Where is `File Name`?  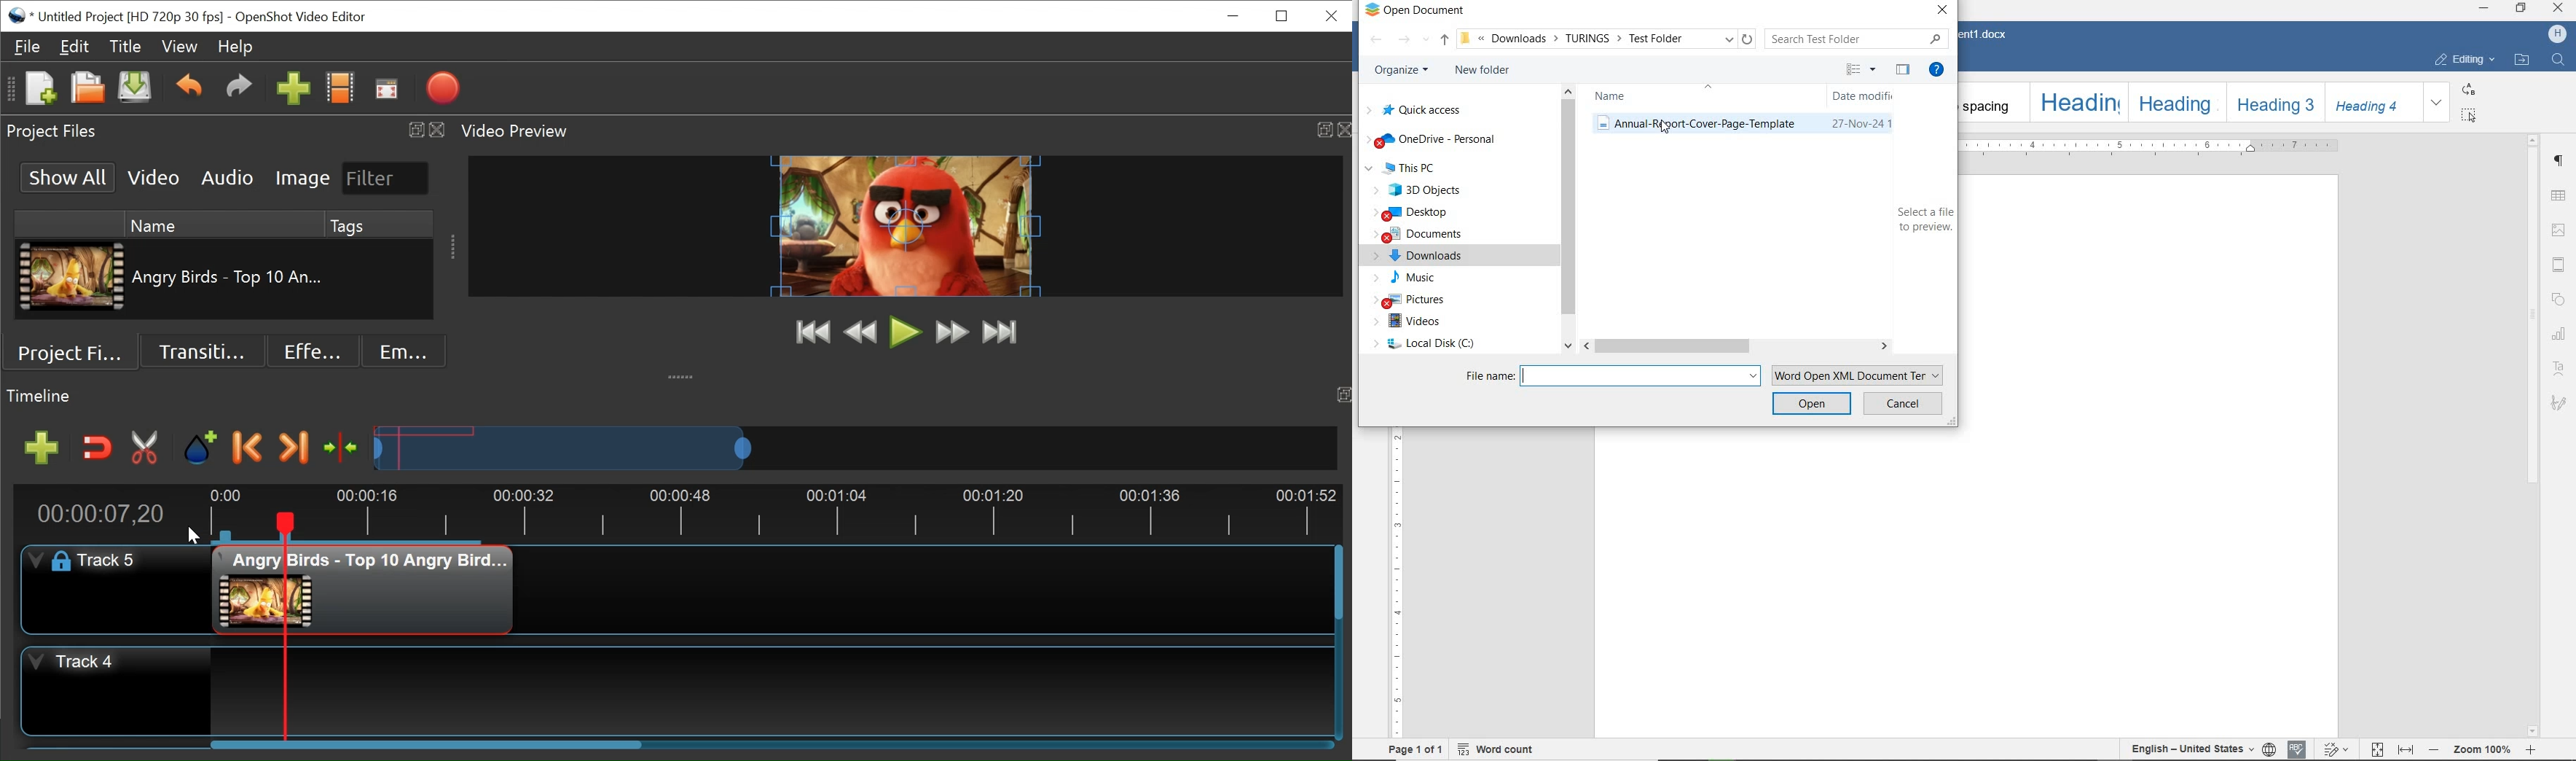
File Name is located at coordinates (132, 18).